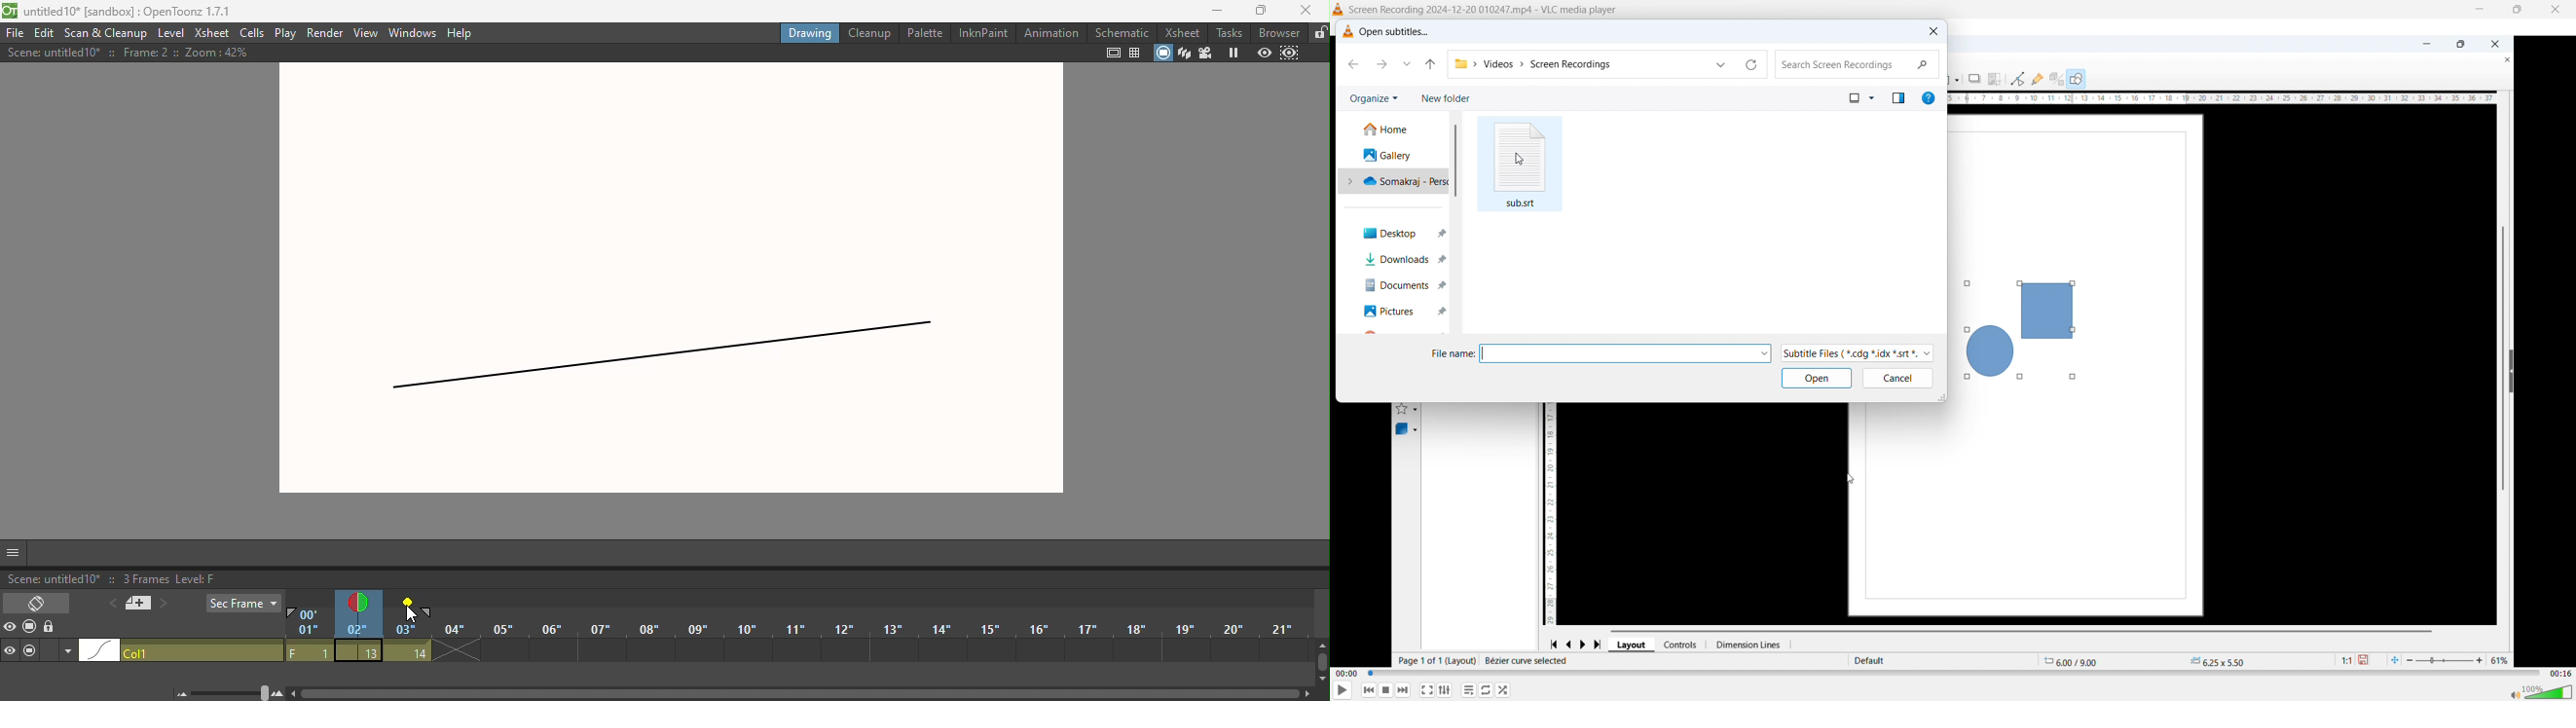  What do you see at coordinates (413, 30) in the screenshot?
I see `Windows` at bounding box center [413, 30].